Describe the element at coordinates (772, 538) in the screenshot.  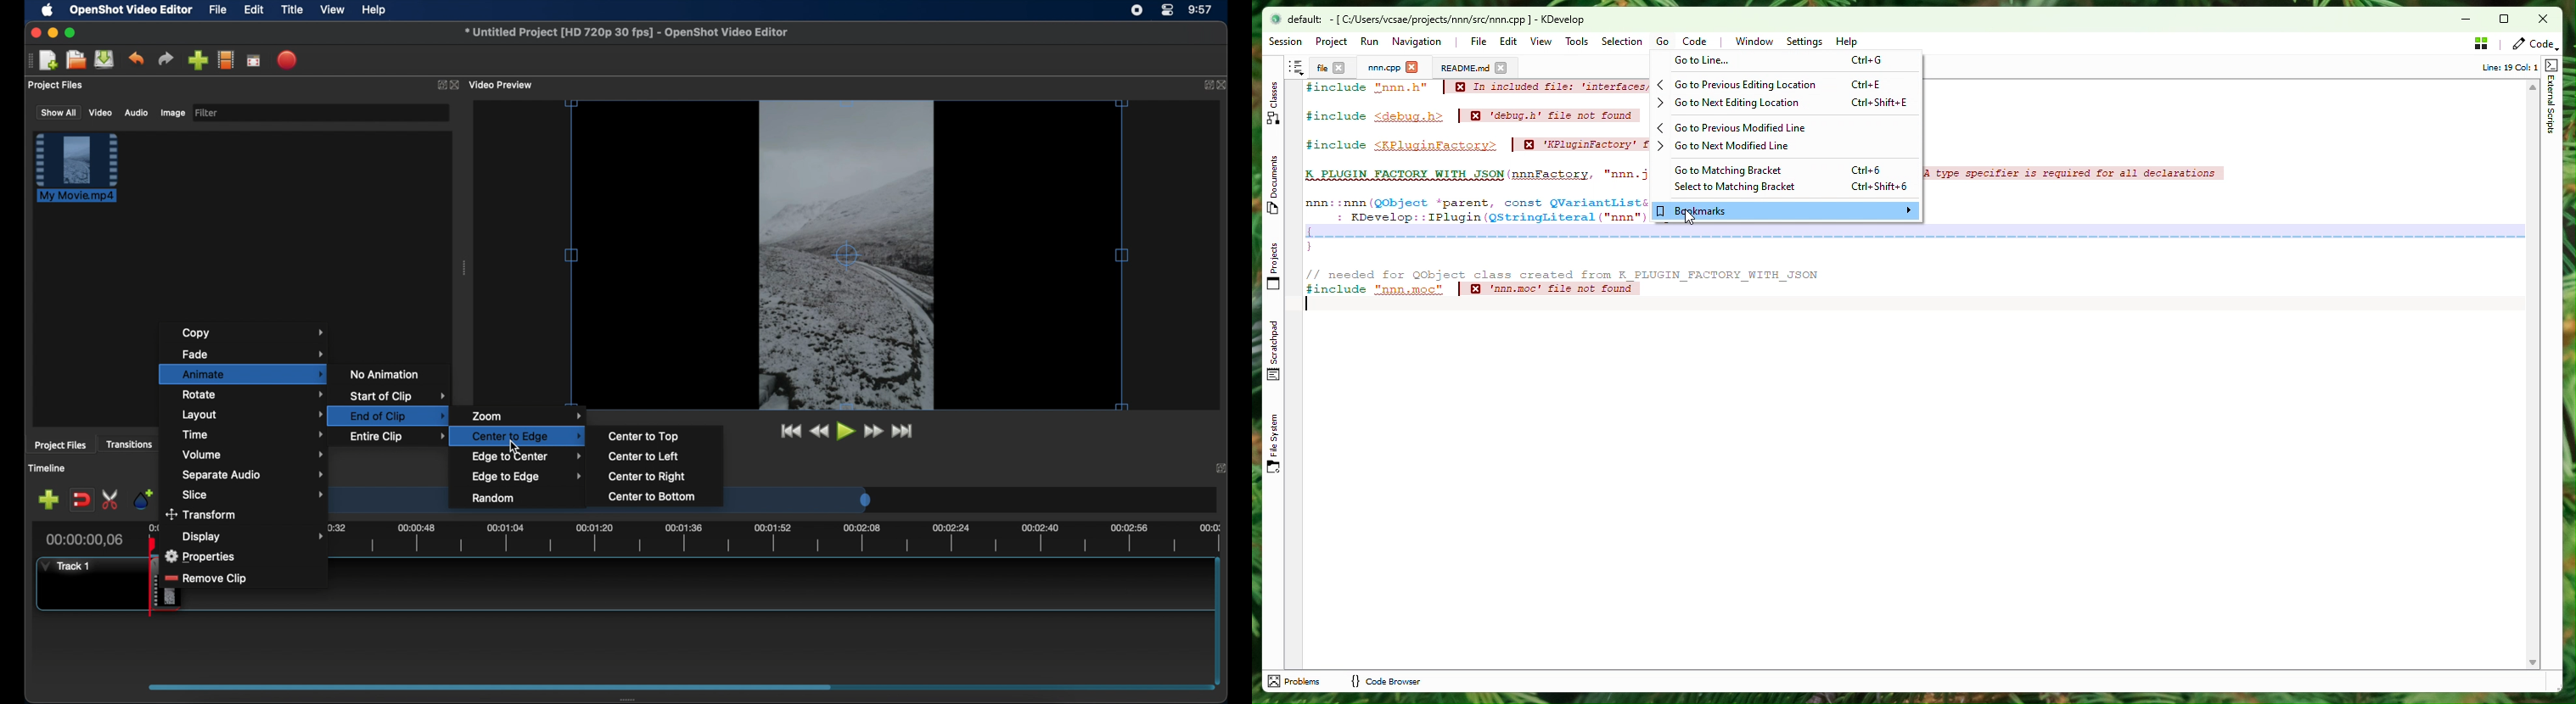
I see `timeline scale` at that location.